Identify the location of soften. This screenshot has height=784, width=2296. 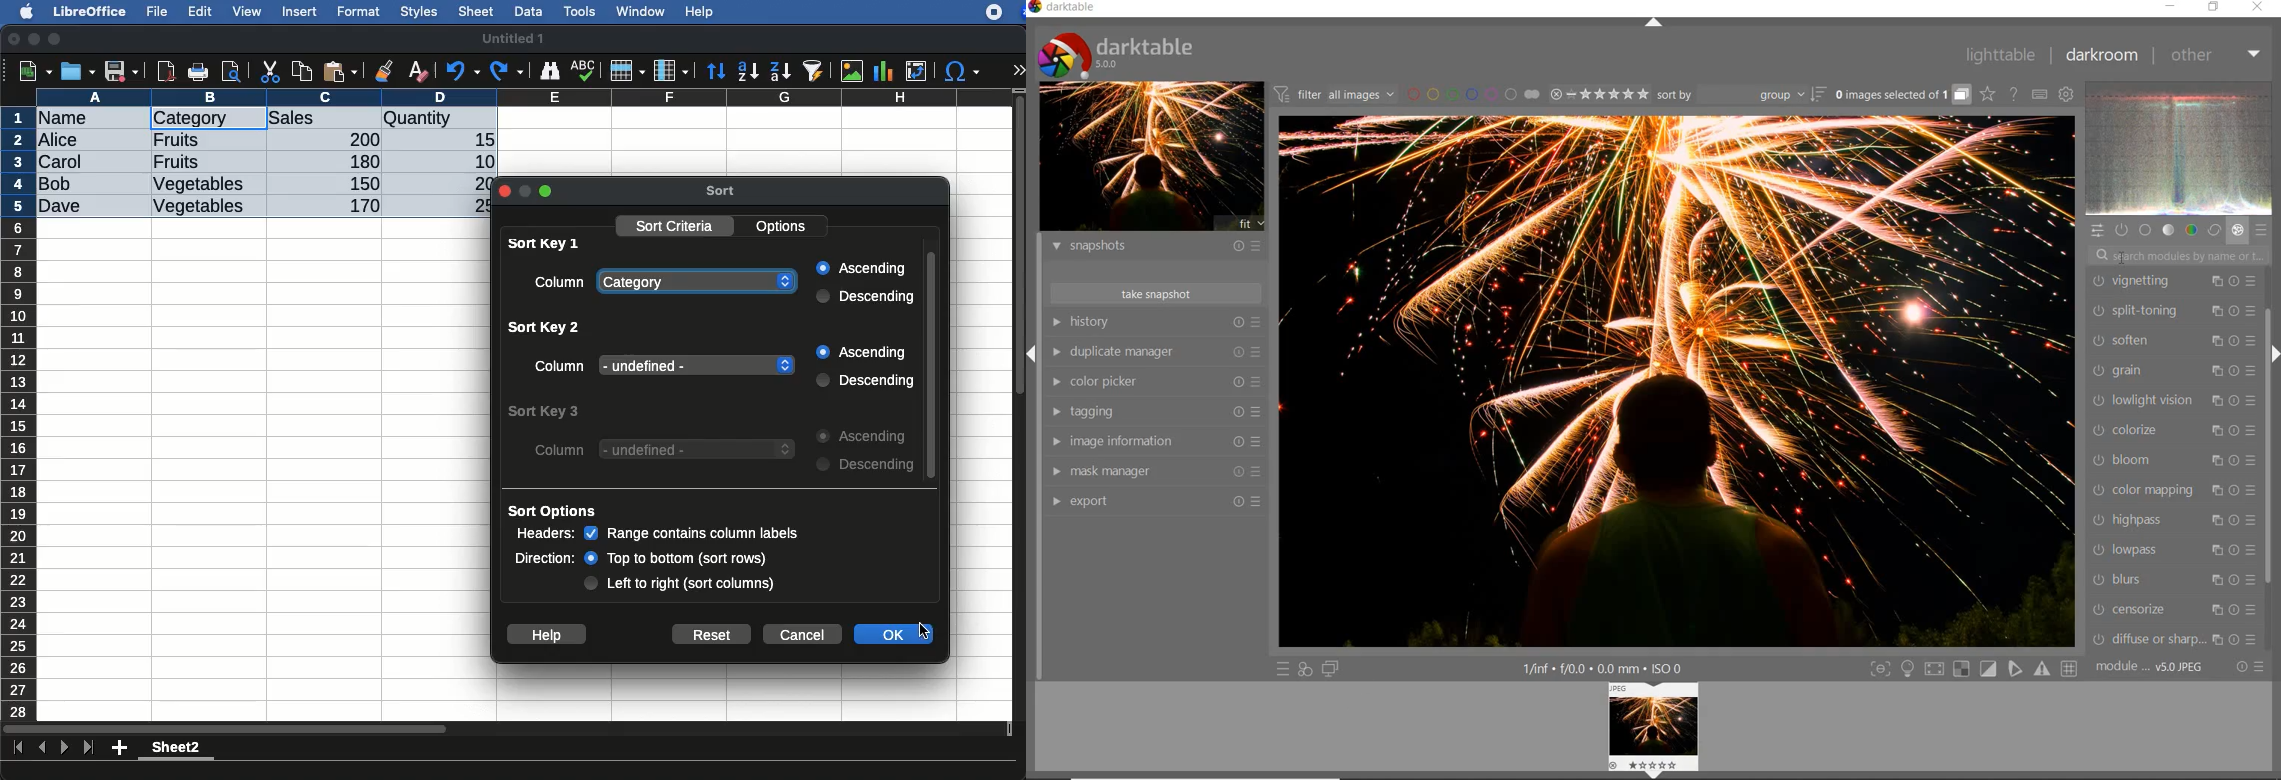
(2173, 343).